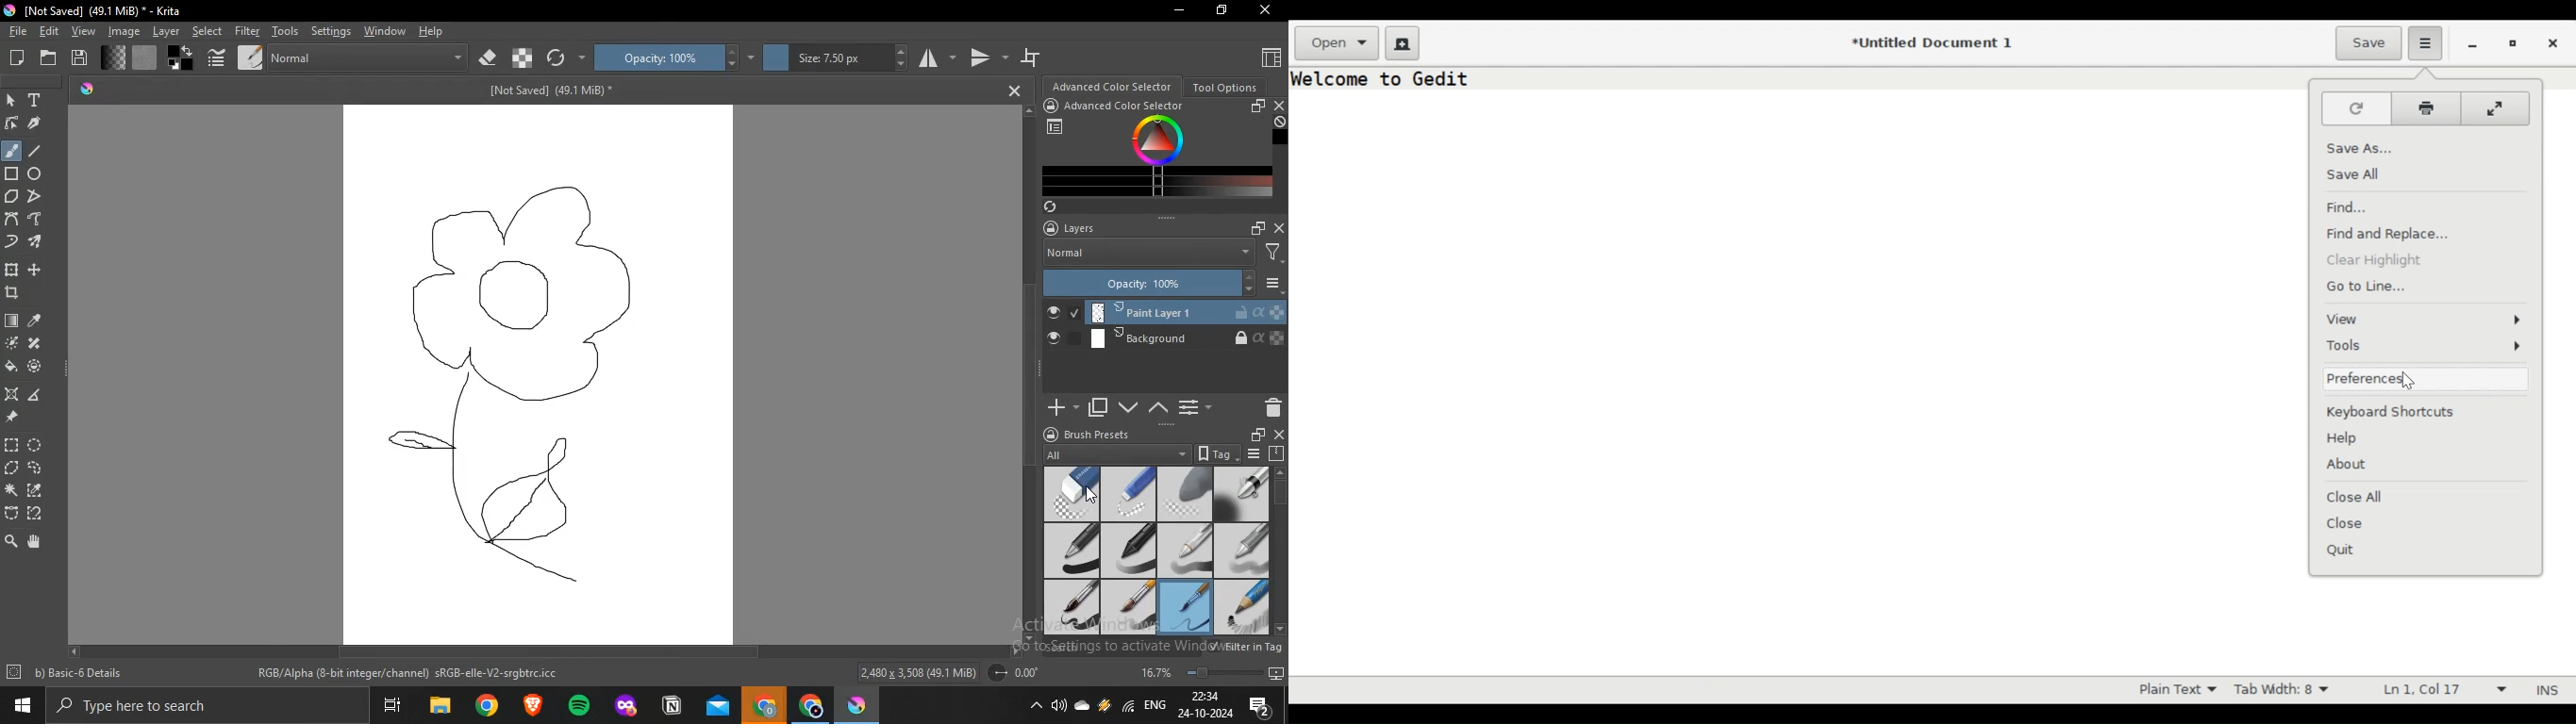 This screenshot has width=2576, height=728. Describe the element at coordinates (434, 33) in the screenshot. I see `help` at that location.